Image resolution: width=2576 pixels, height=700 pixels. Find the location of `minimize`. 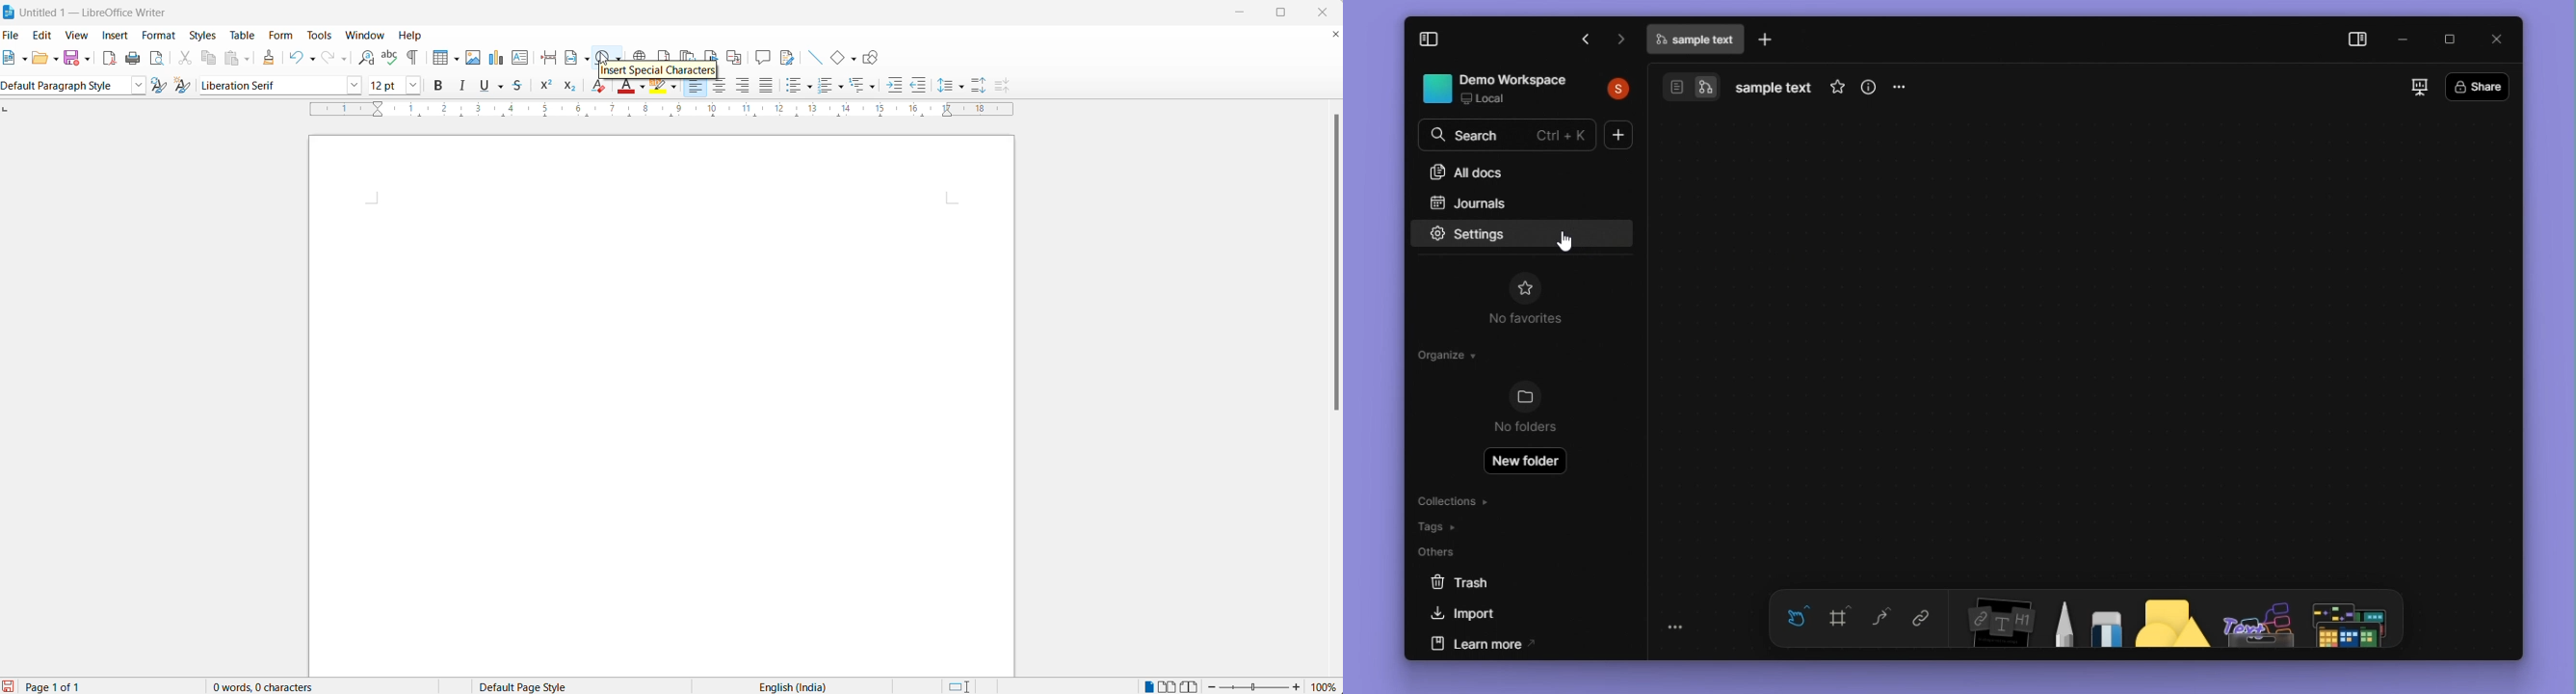

minimize is located at coordinates (2410, 40).